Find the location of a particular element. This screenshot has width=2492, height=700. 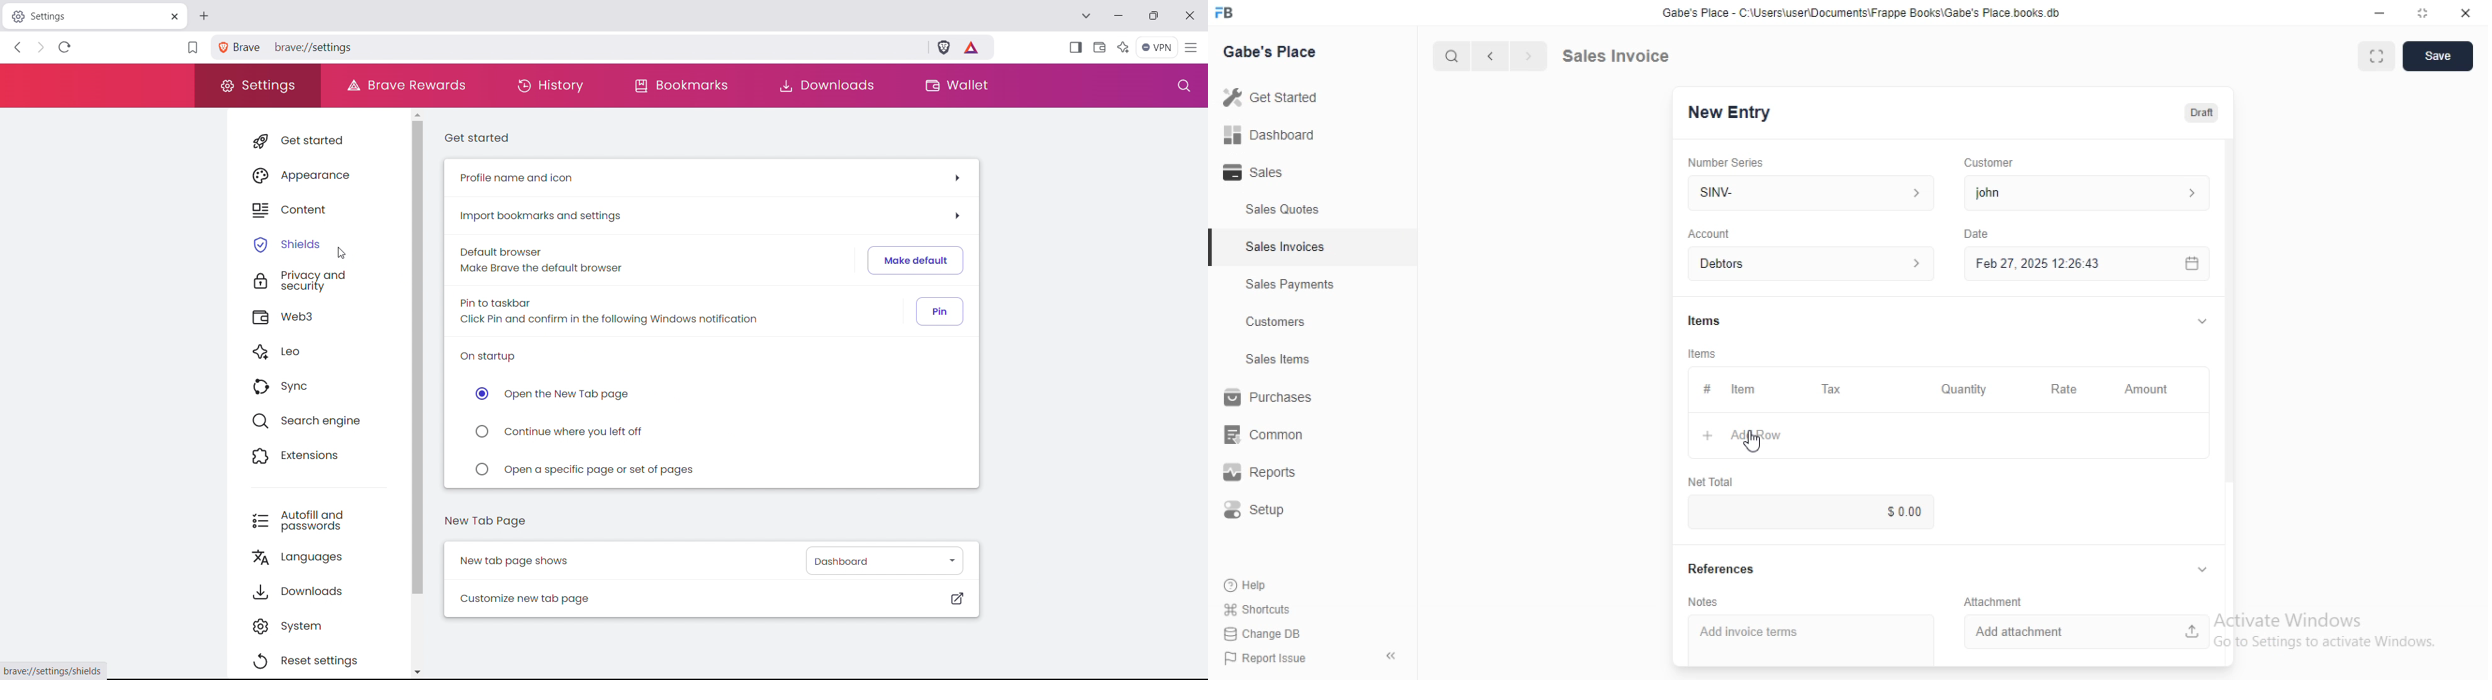

Add invoice terms is located at coordinates (1745, 630).